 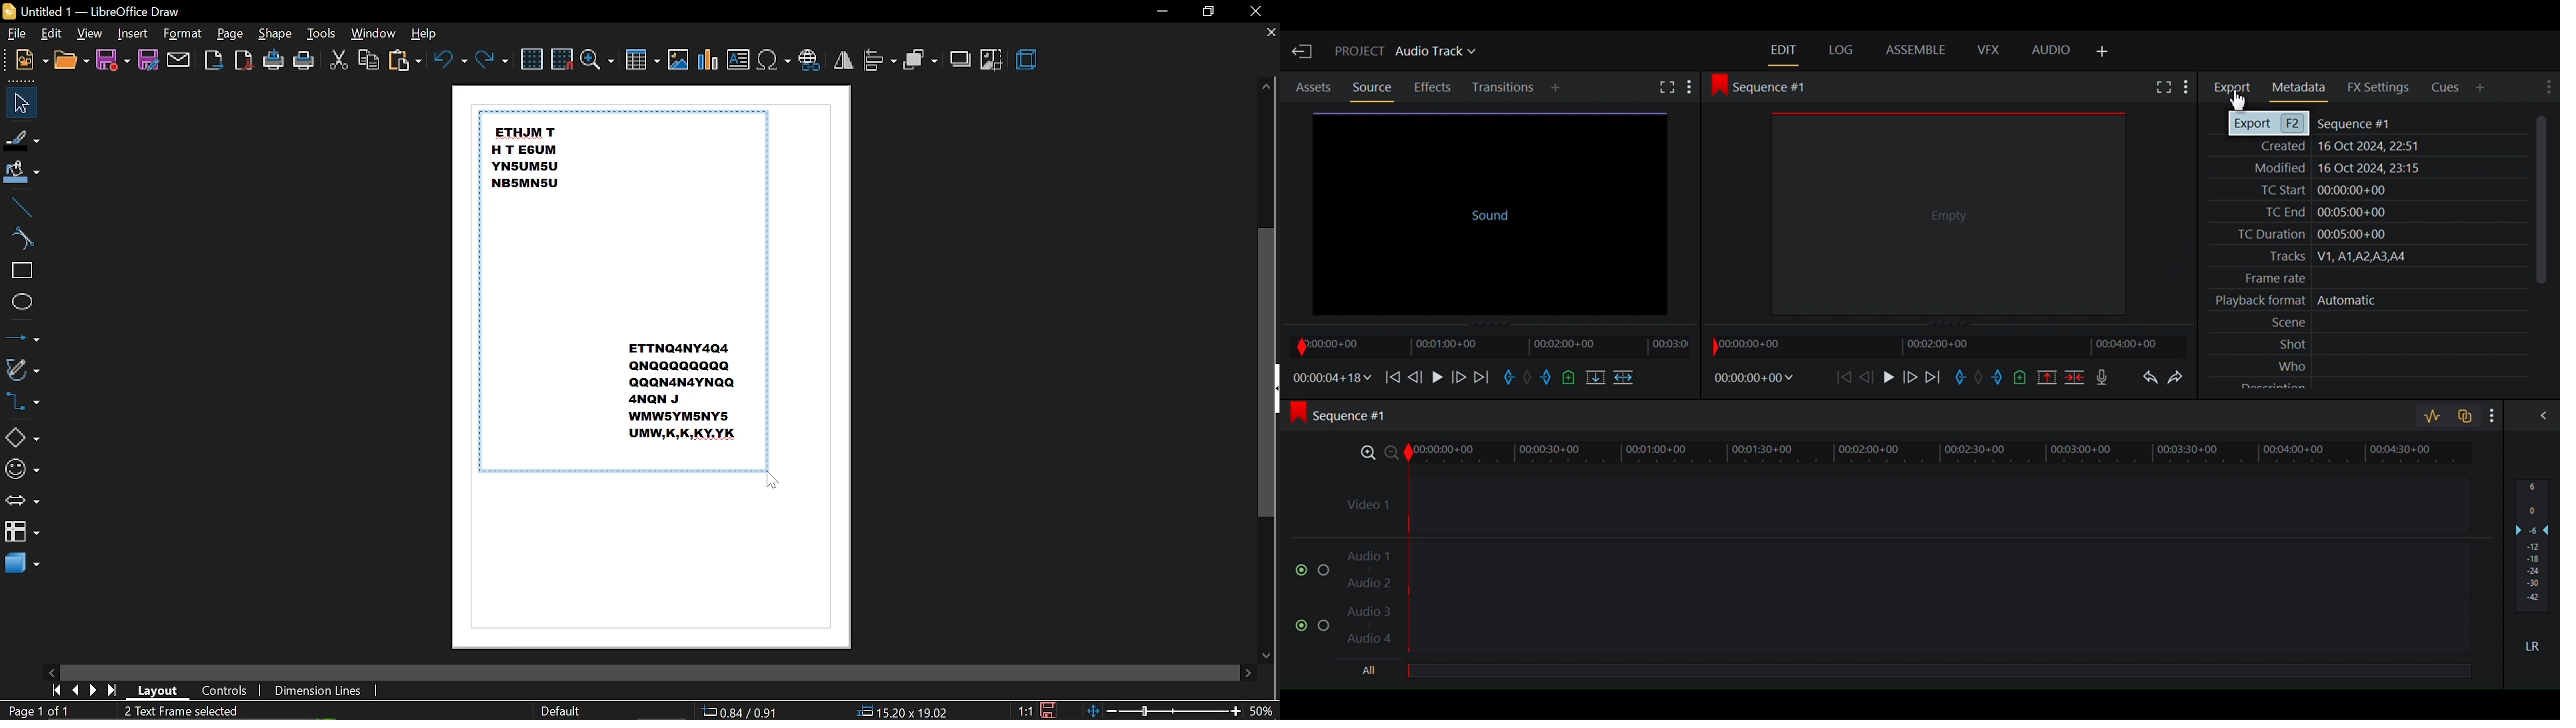 What do you see at coordinates (21, 205) in the screenshot?
I see `line` at bounding box center [21, 205].